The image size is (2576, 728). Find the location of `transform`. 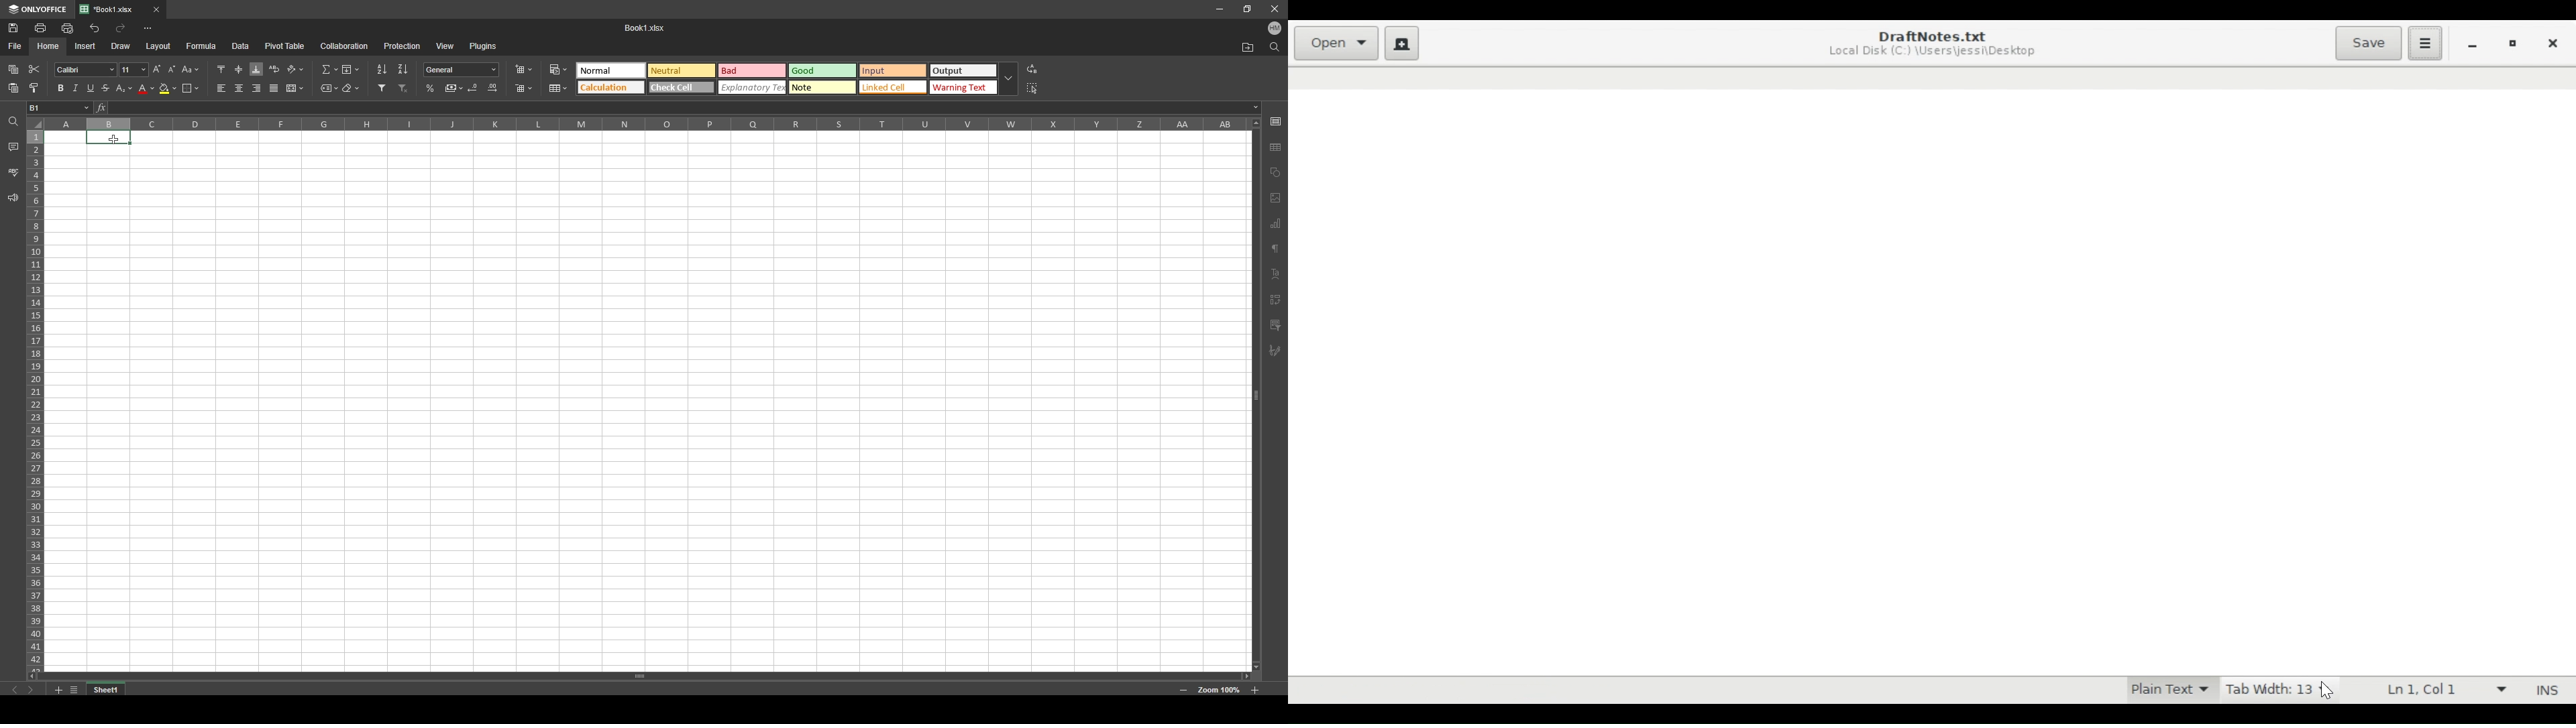

transform is located at coordinates (1275, 300).